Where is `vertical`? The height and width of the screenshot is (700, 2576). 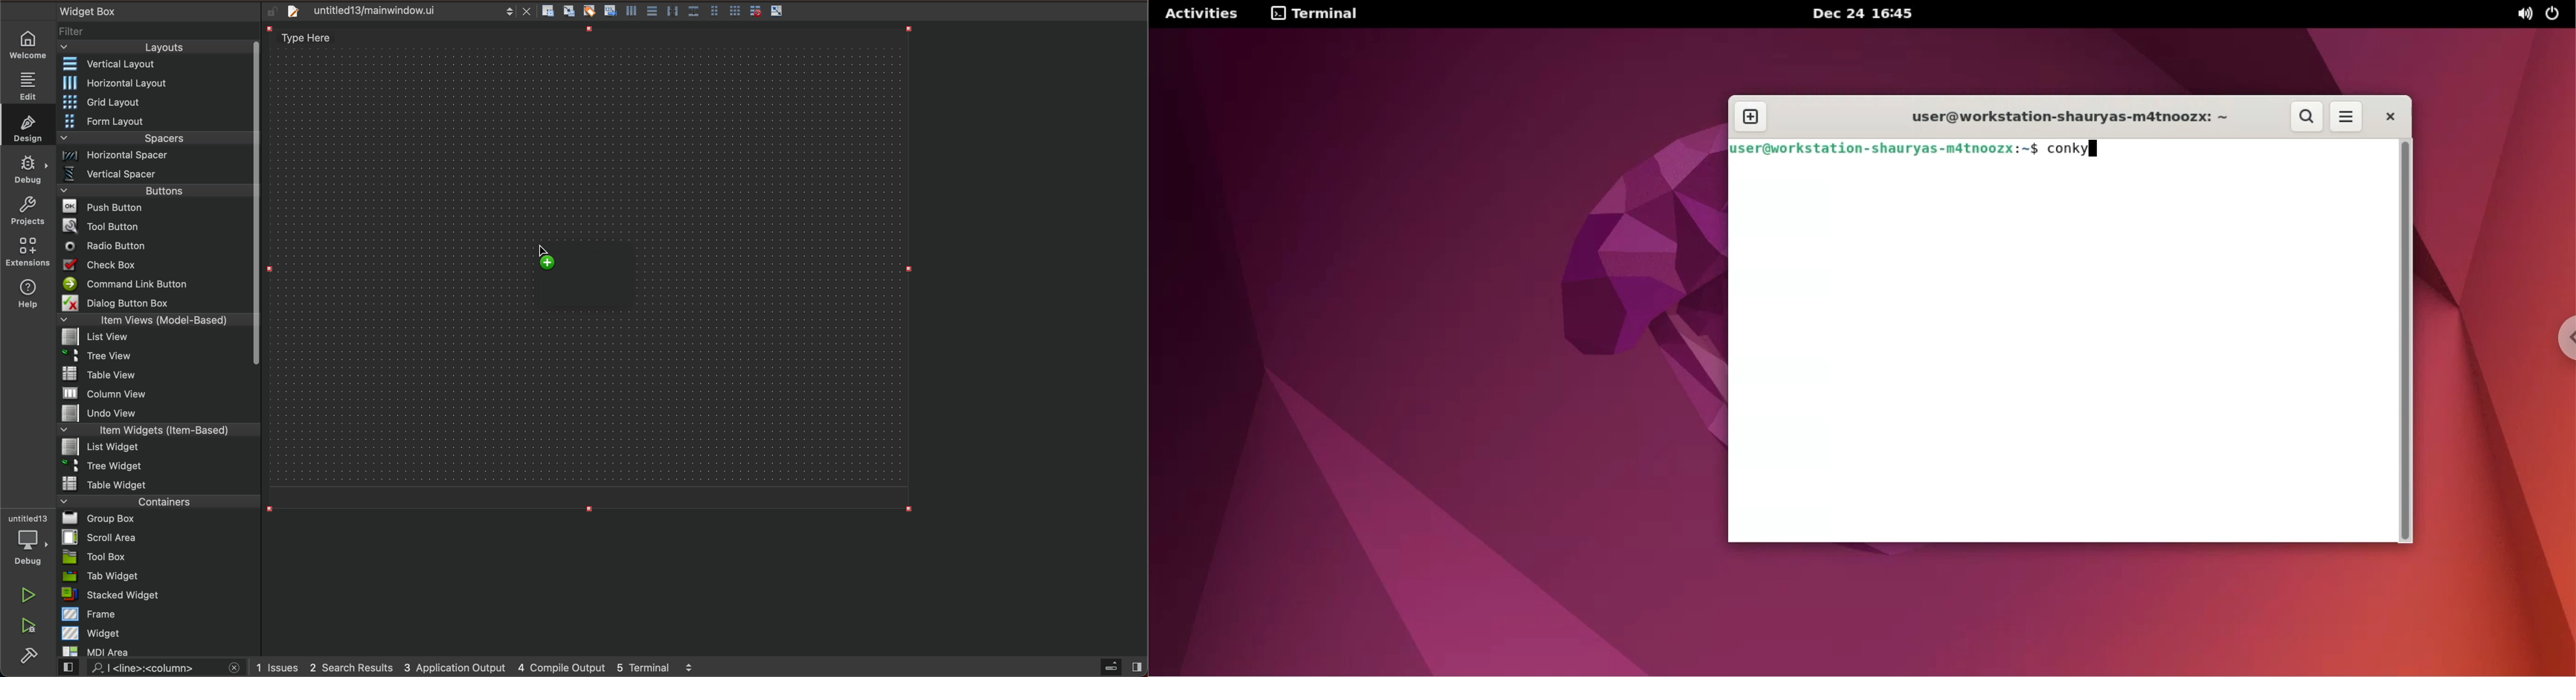 vertical is located at coordinates (613, 12).